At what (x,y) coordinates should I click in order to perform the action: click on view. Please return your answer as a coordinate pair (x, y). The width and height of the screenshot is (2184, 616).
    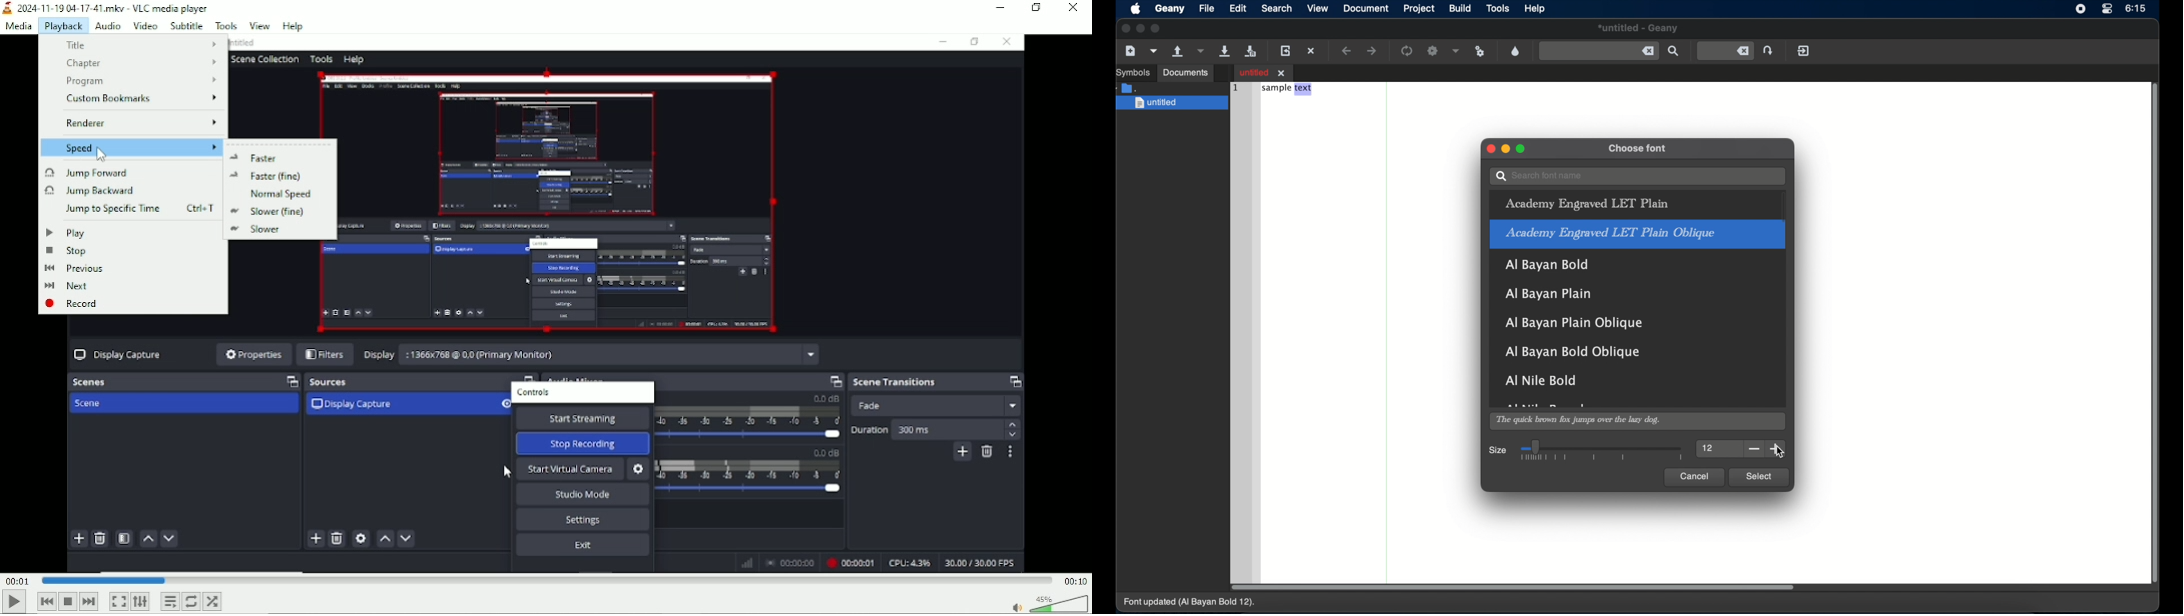
    Looking at the image, I should click on (260, 24).